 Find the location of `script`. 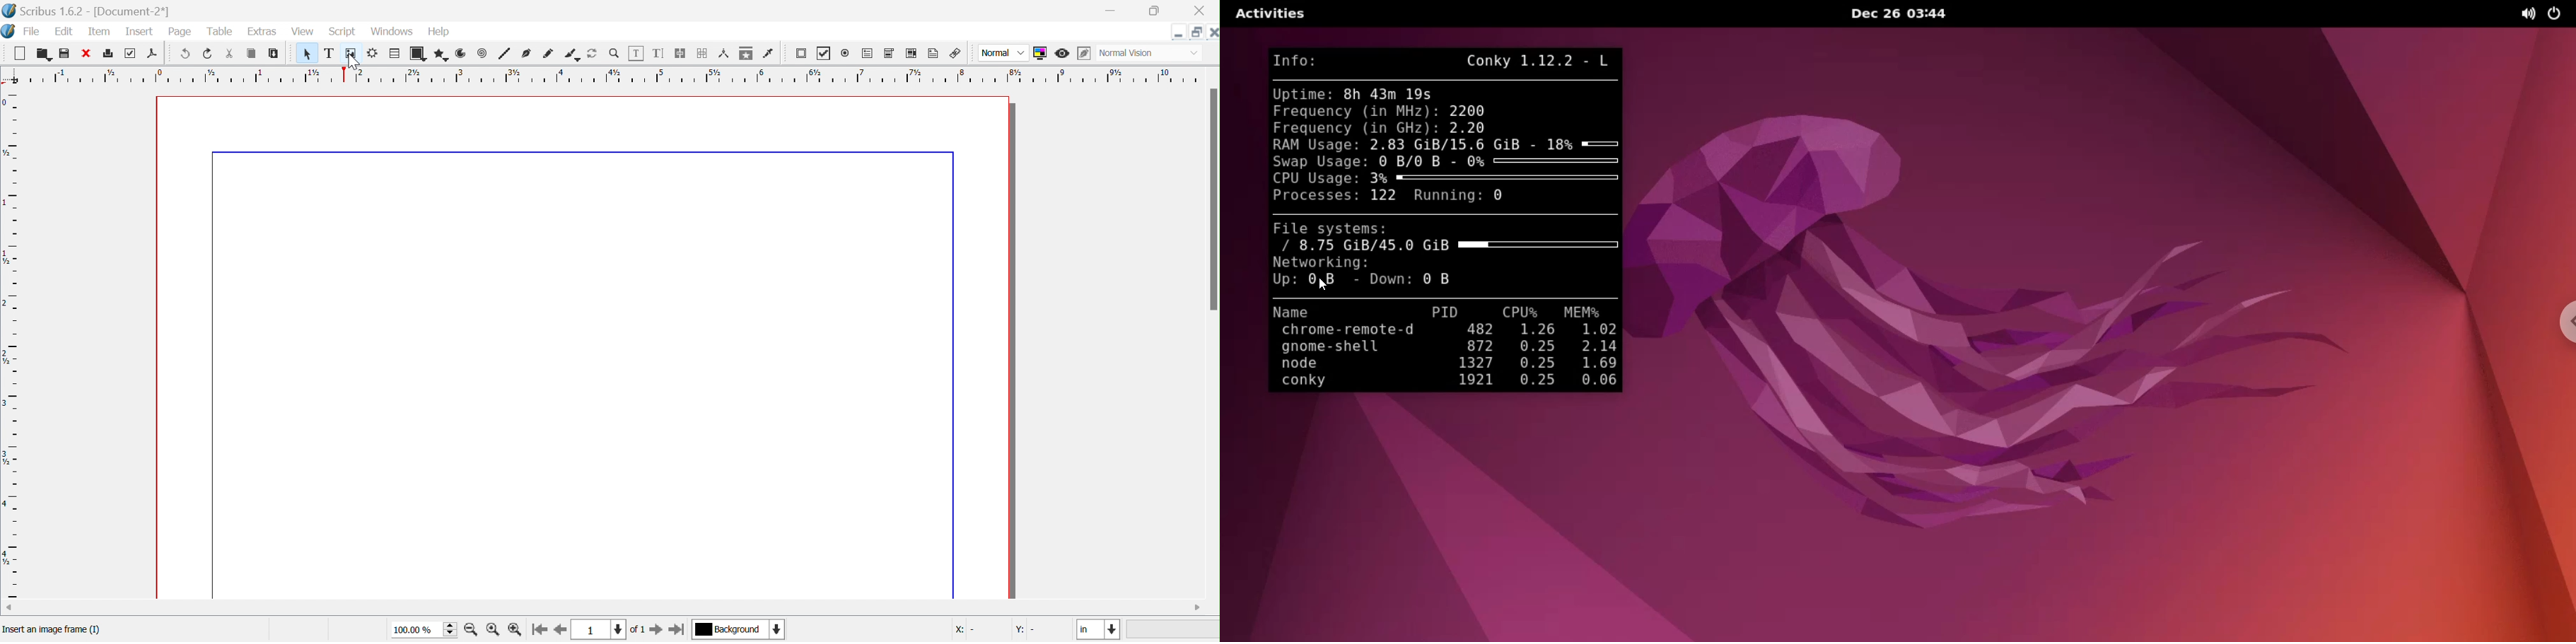

script is located at coordinates (343, 32).